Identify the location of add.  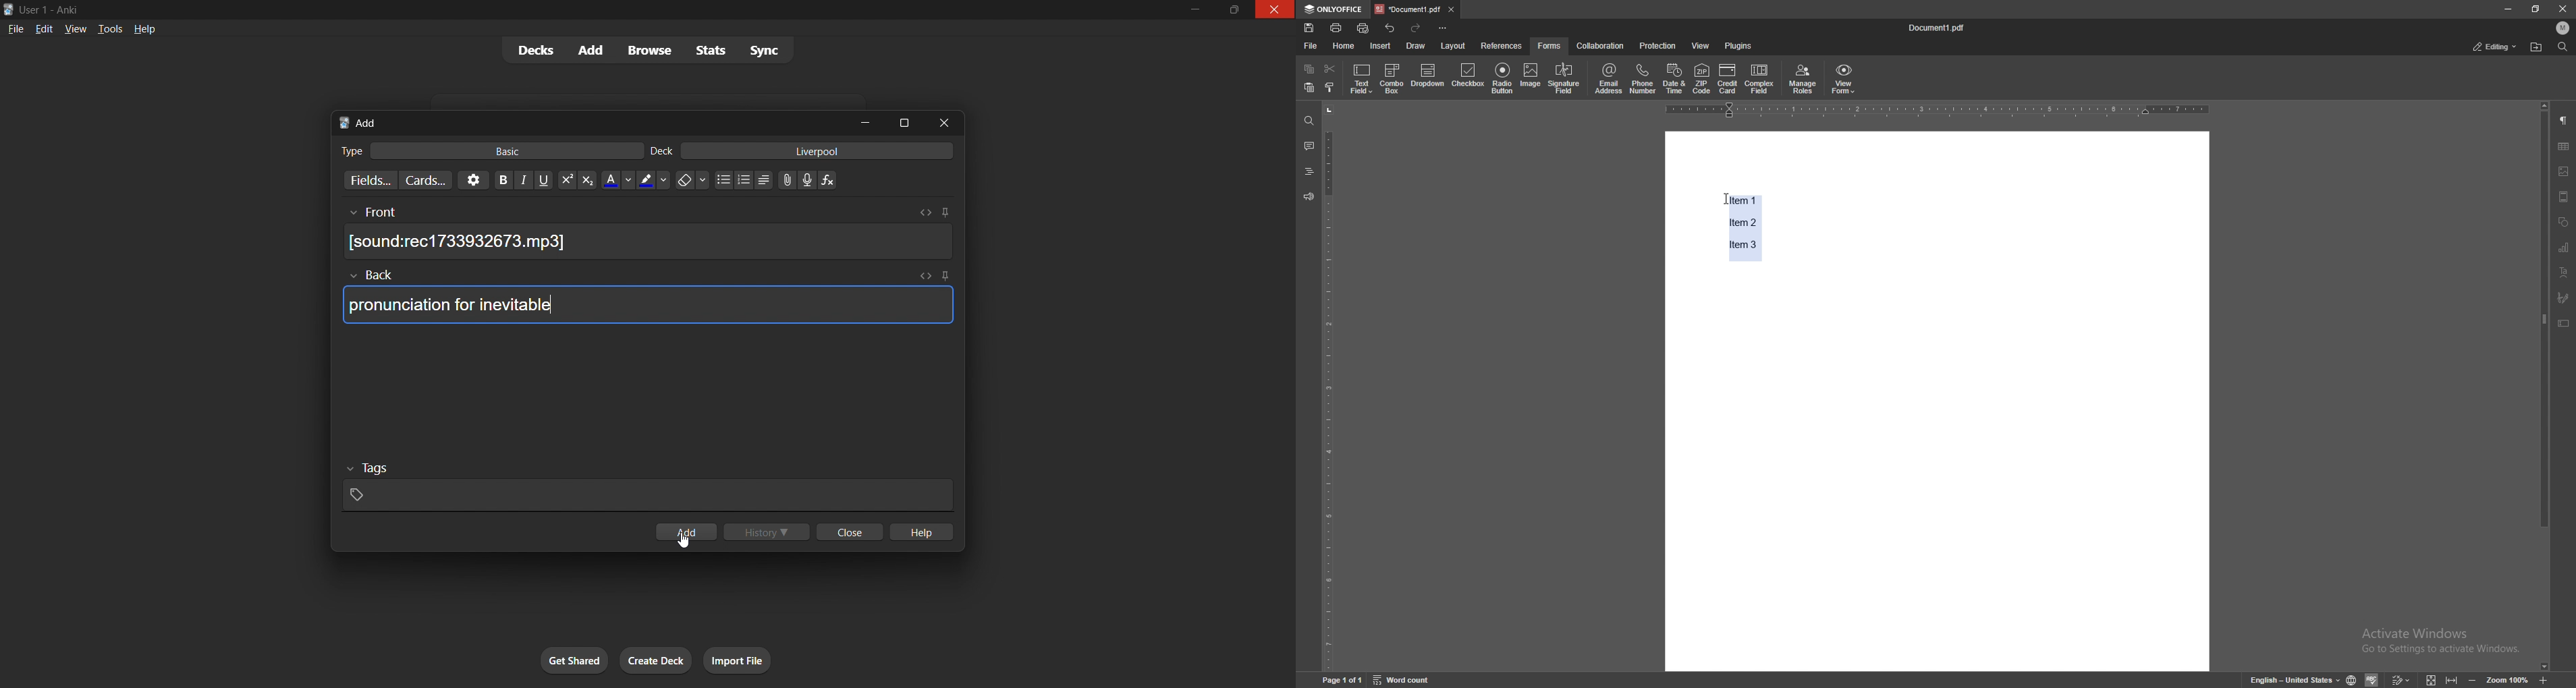
(691, 529).